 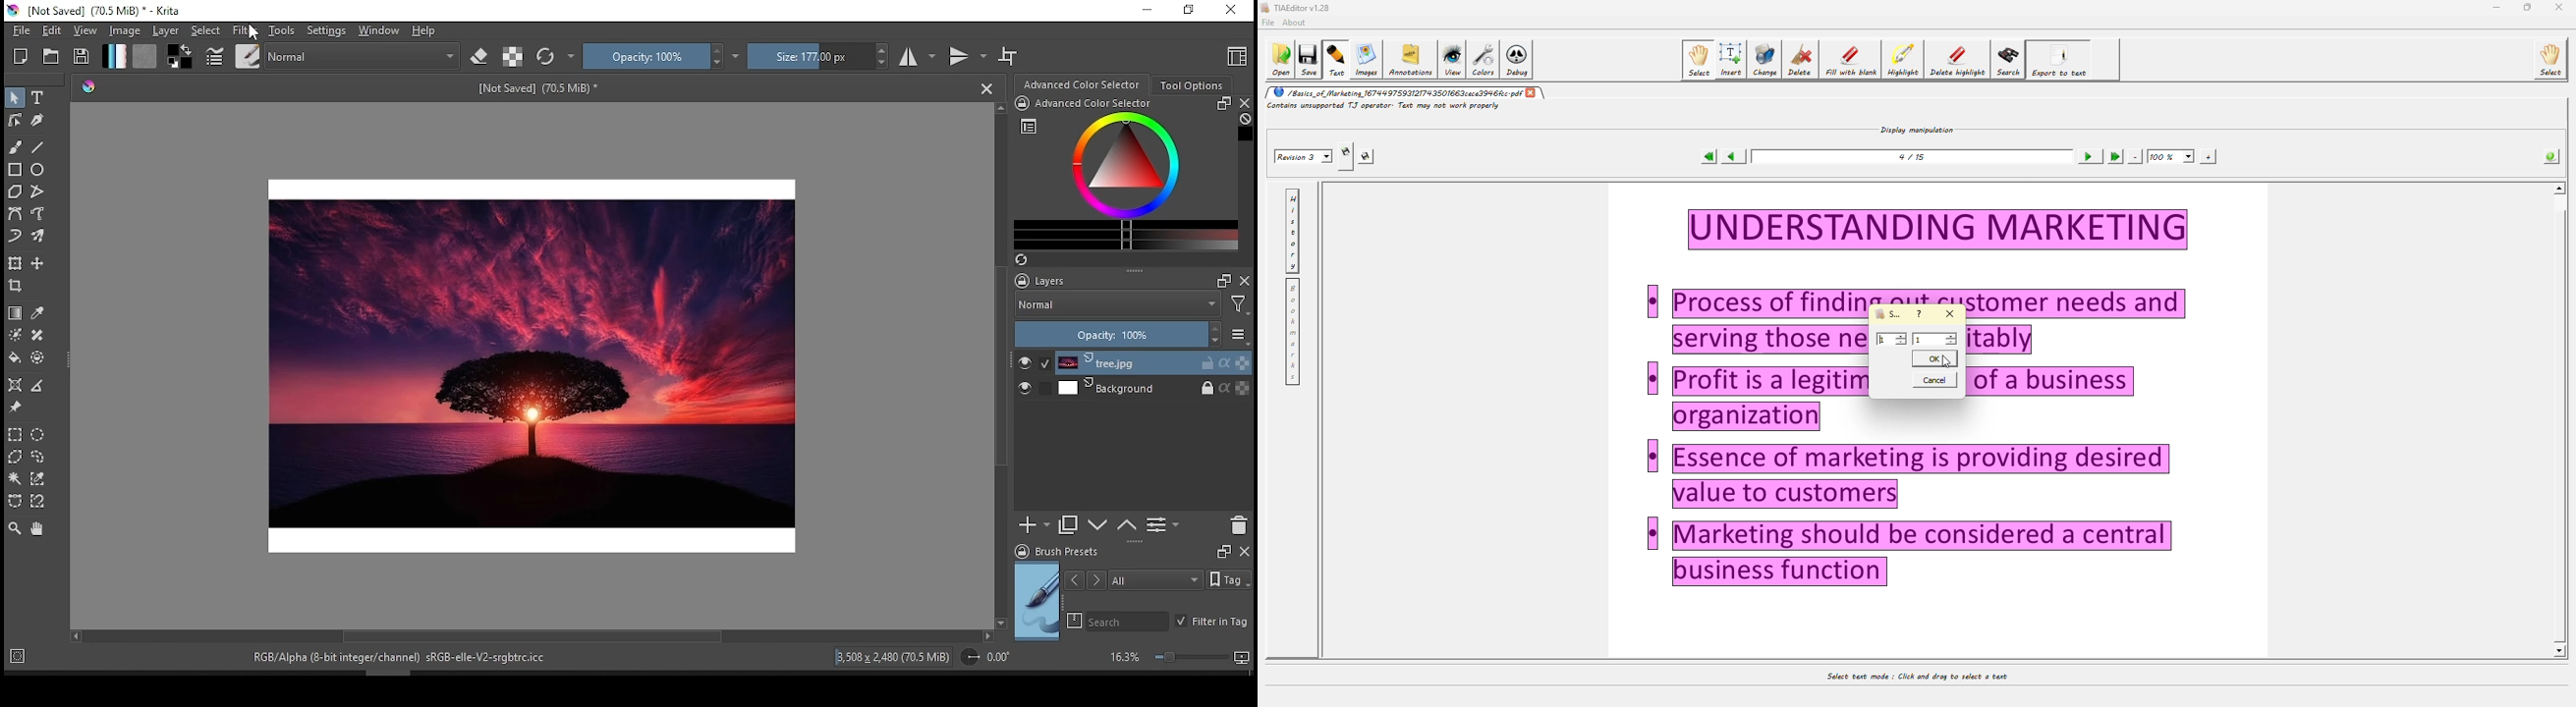 What do you see at coordinates (1245, 282) in the screenshot?
I see `close docker` at bounding box center [1245, 282].